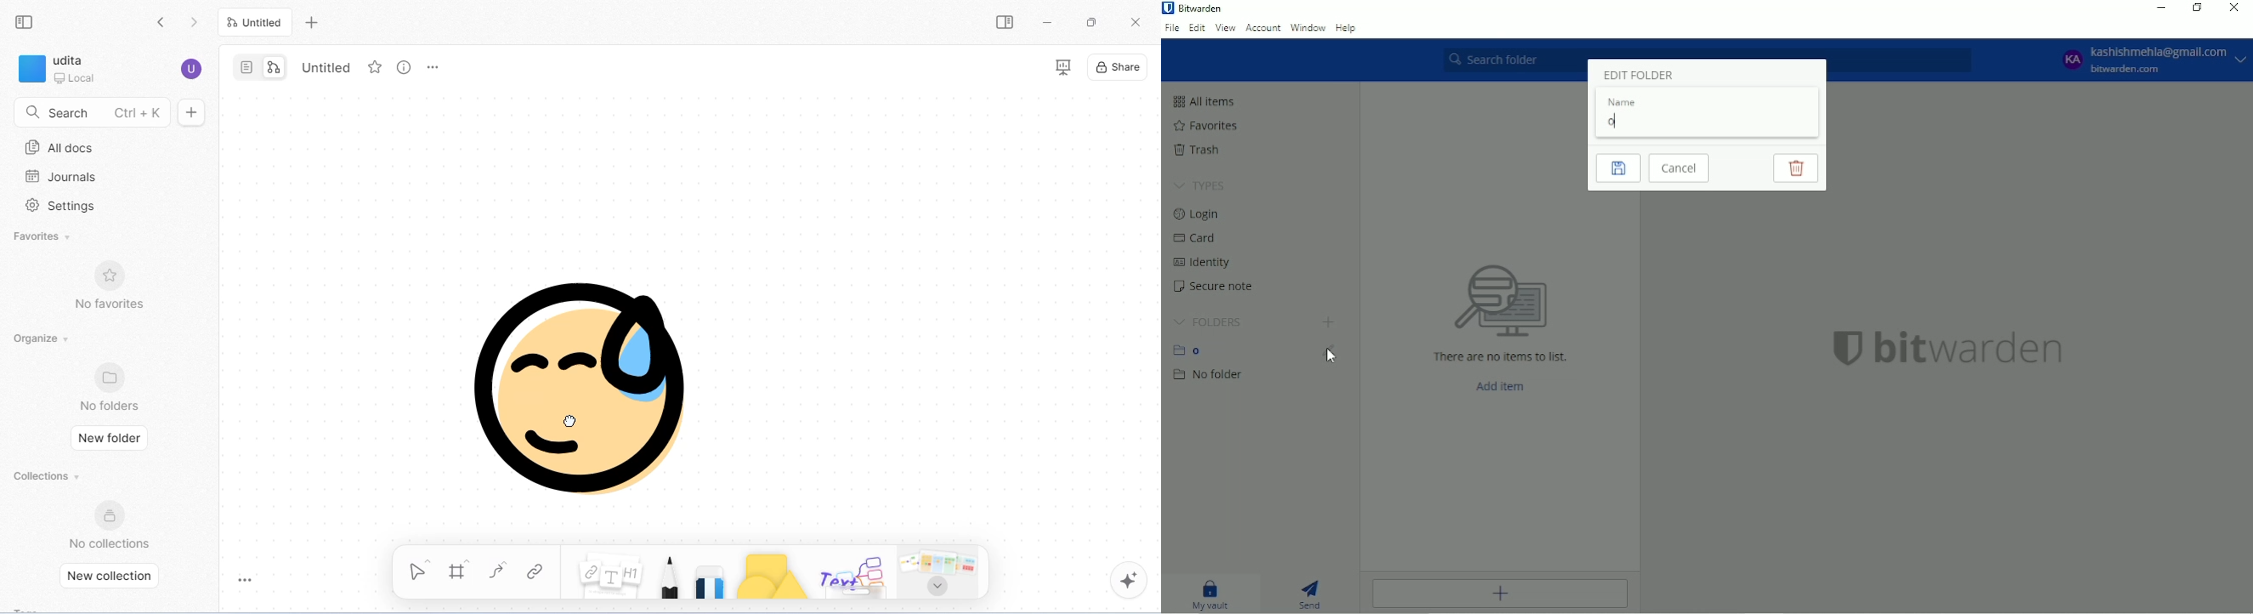 This screenshot has width=2268, height=616. I want to click on search for file vector, so click(1499, 300).